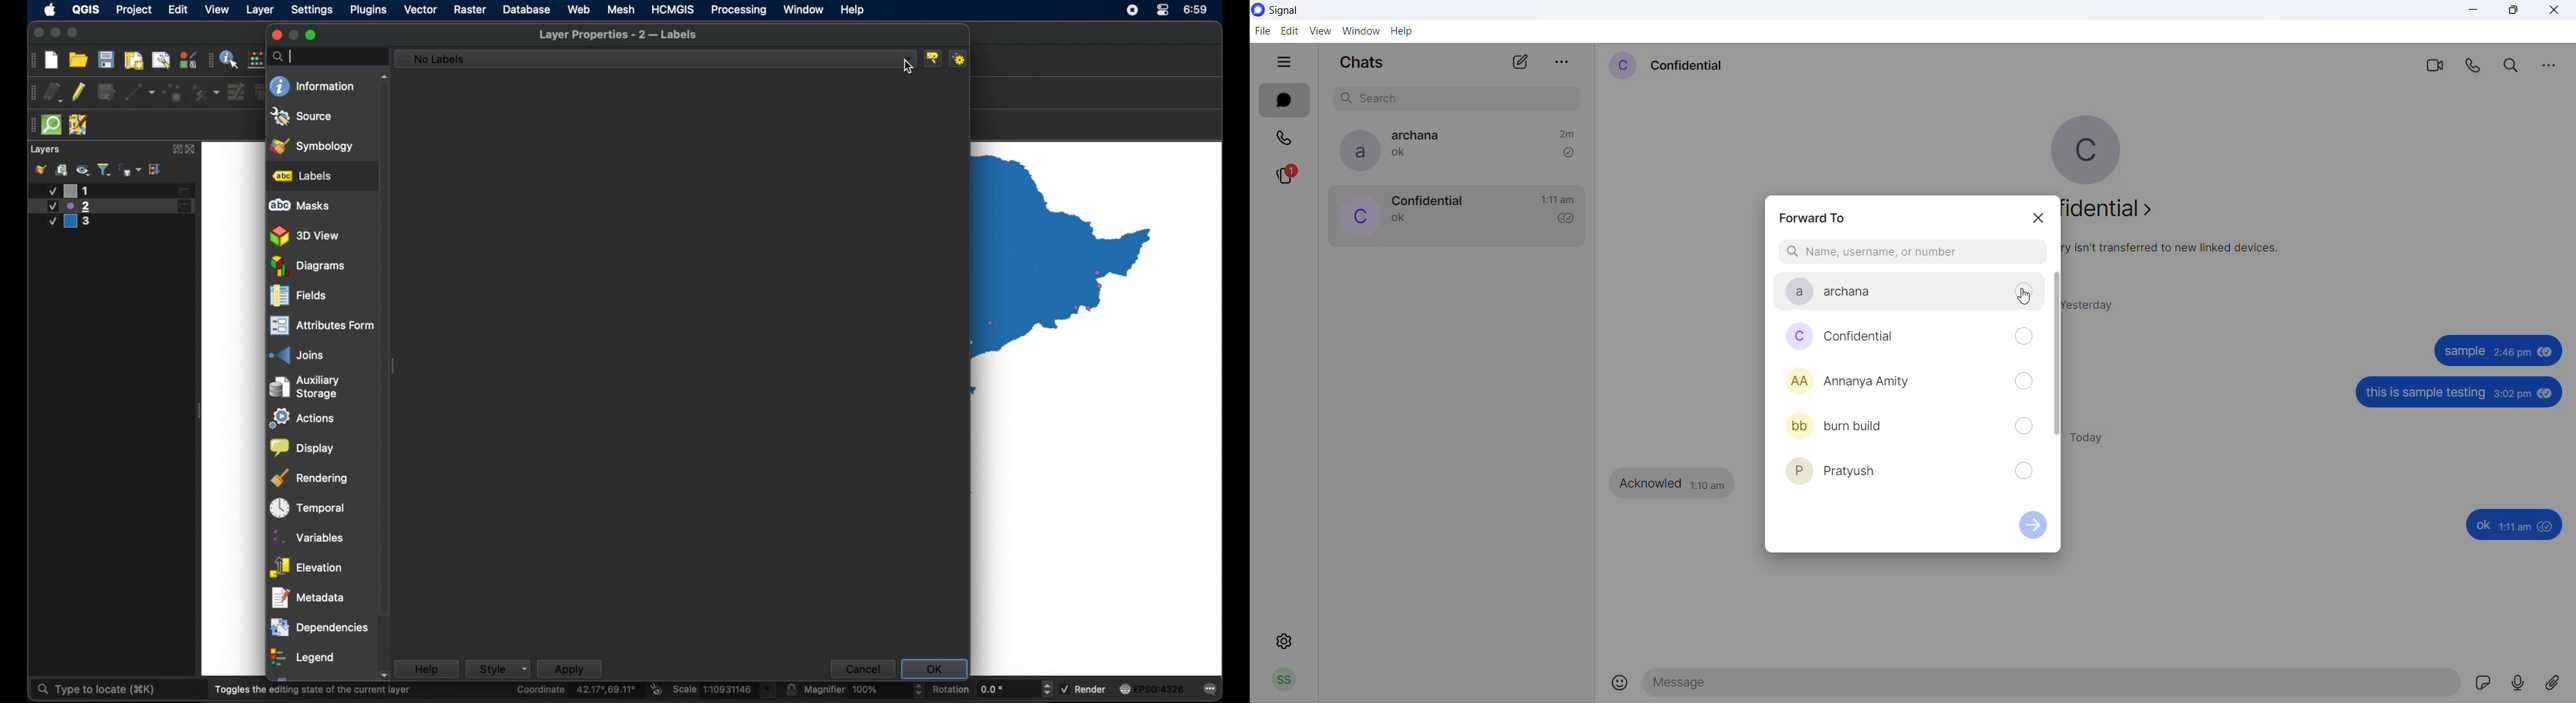 Image resolution: width=2576 pixels, height=728 pixels. I want to click on ok, so click(2482, 526).